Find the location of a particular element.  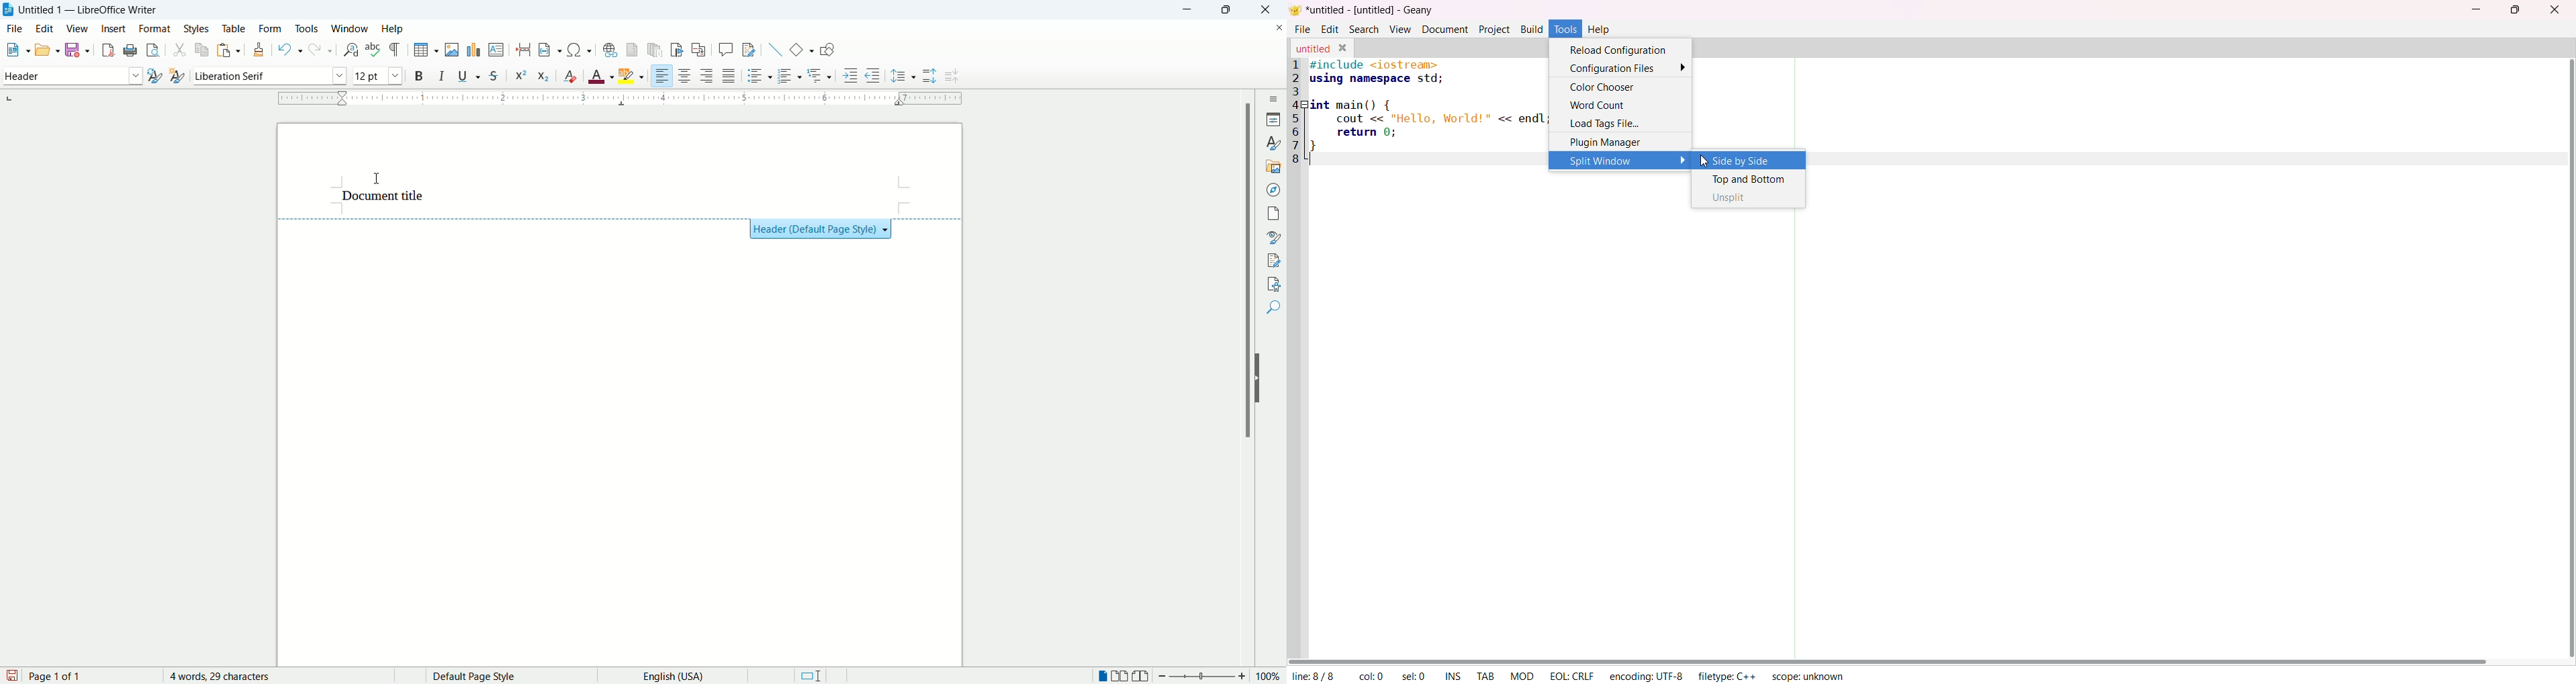

sel: 0 is located at coordinates (1419, 677).